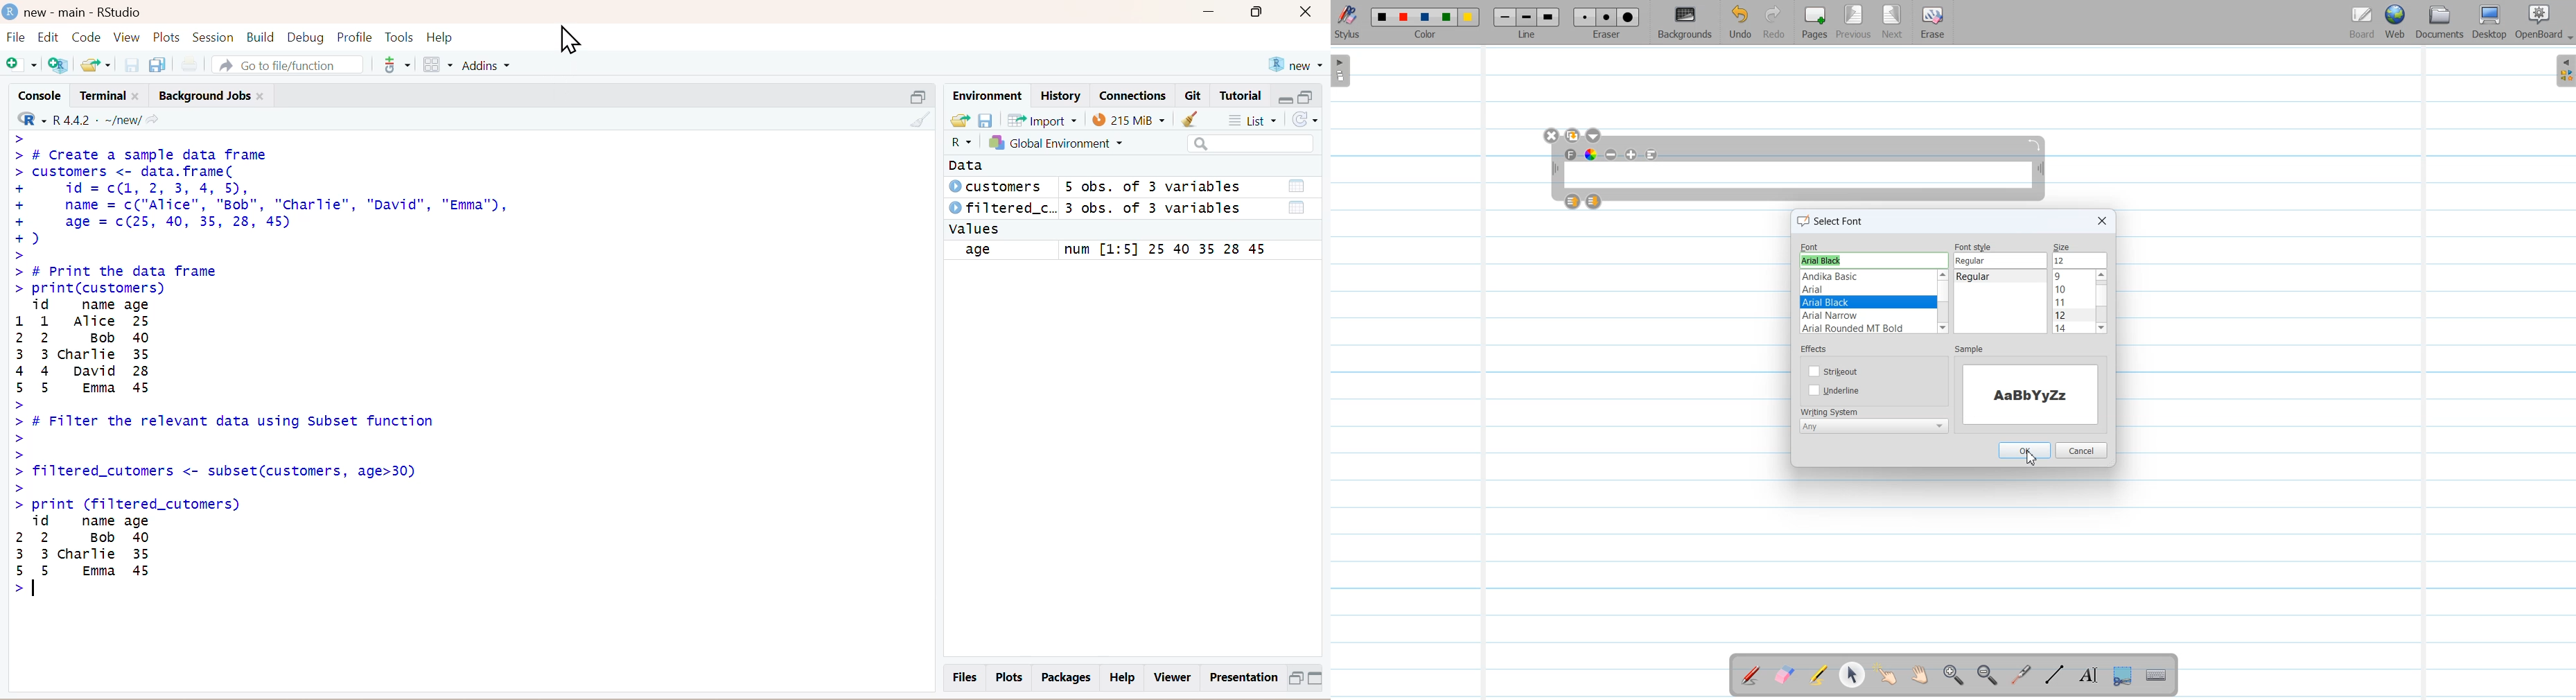 The width and height of the screenshot is (2576, 700). What do you see at coordinates (1194, 96) in the screenshot?
I see `Git` at bounding box center [1194, 96].